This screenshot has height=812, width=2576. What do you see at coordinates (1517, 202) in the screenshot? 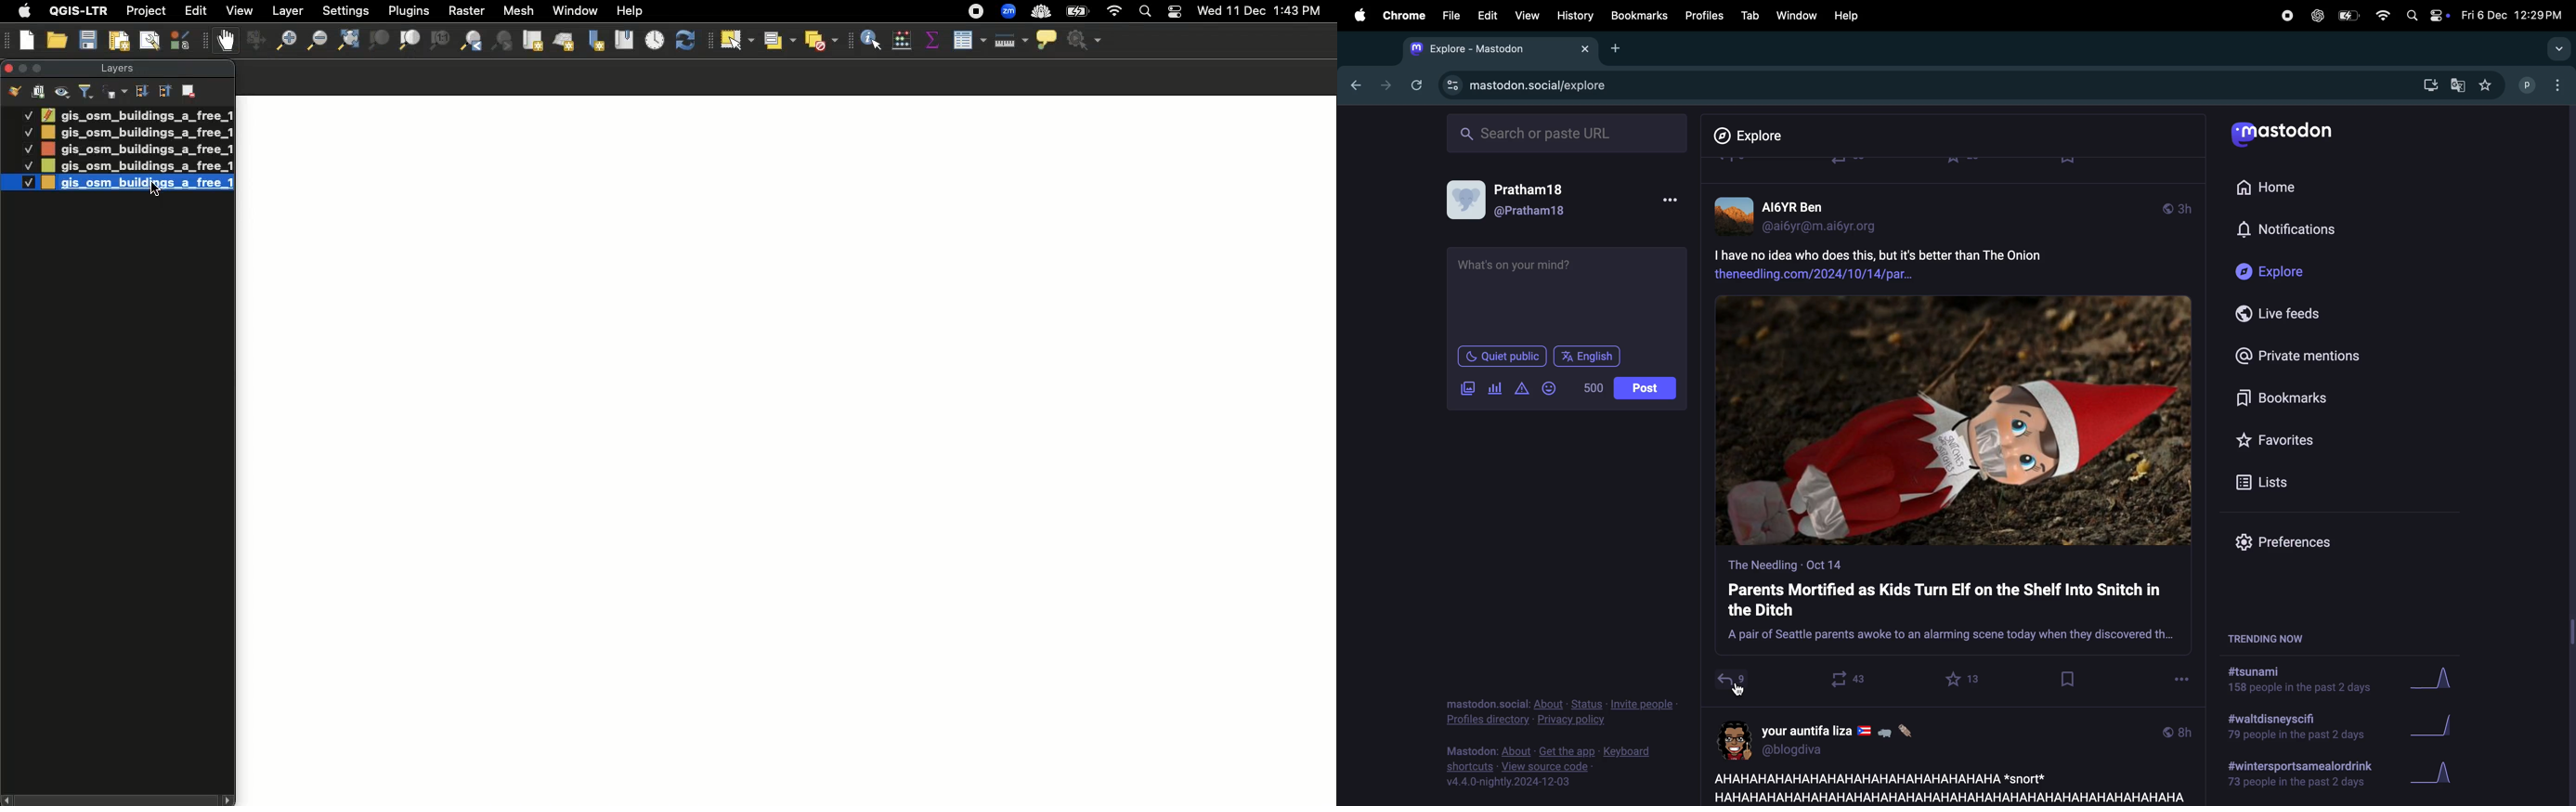
I see `user profile` at bounding box center [1517, 202].